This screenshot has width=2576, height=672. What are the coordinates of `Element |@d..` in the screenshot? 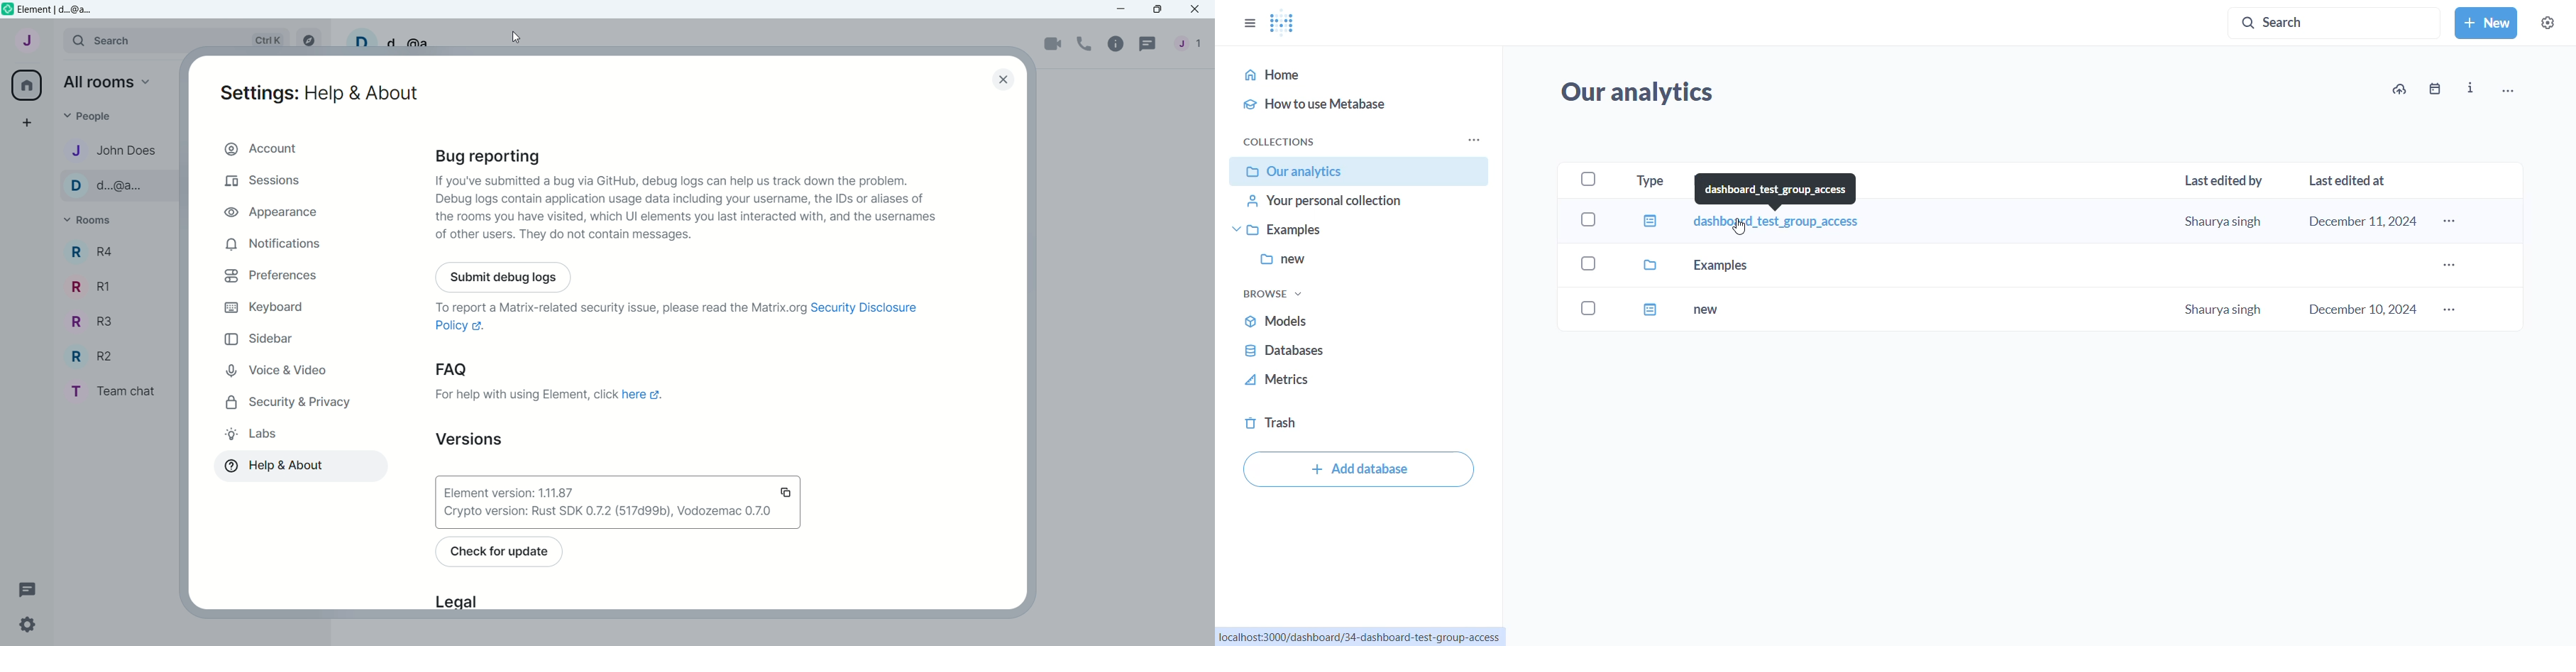 It's located at (60, 10).